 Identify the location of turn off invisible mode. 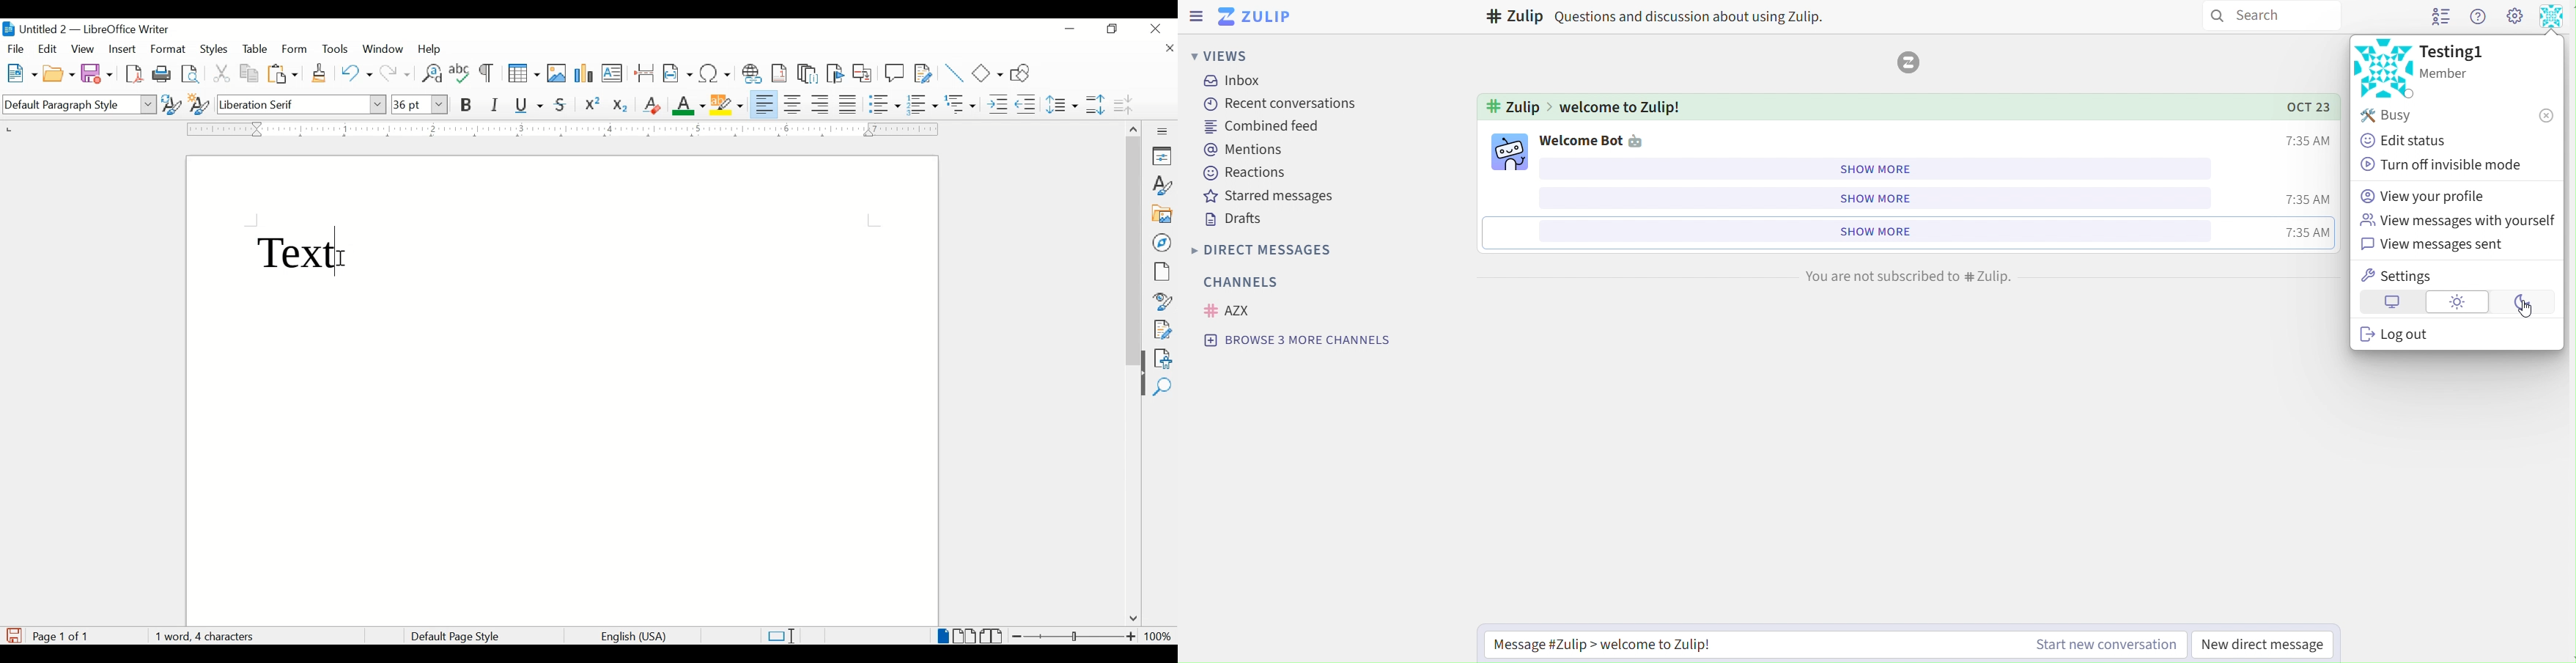
(2443, 164).